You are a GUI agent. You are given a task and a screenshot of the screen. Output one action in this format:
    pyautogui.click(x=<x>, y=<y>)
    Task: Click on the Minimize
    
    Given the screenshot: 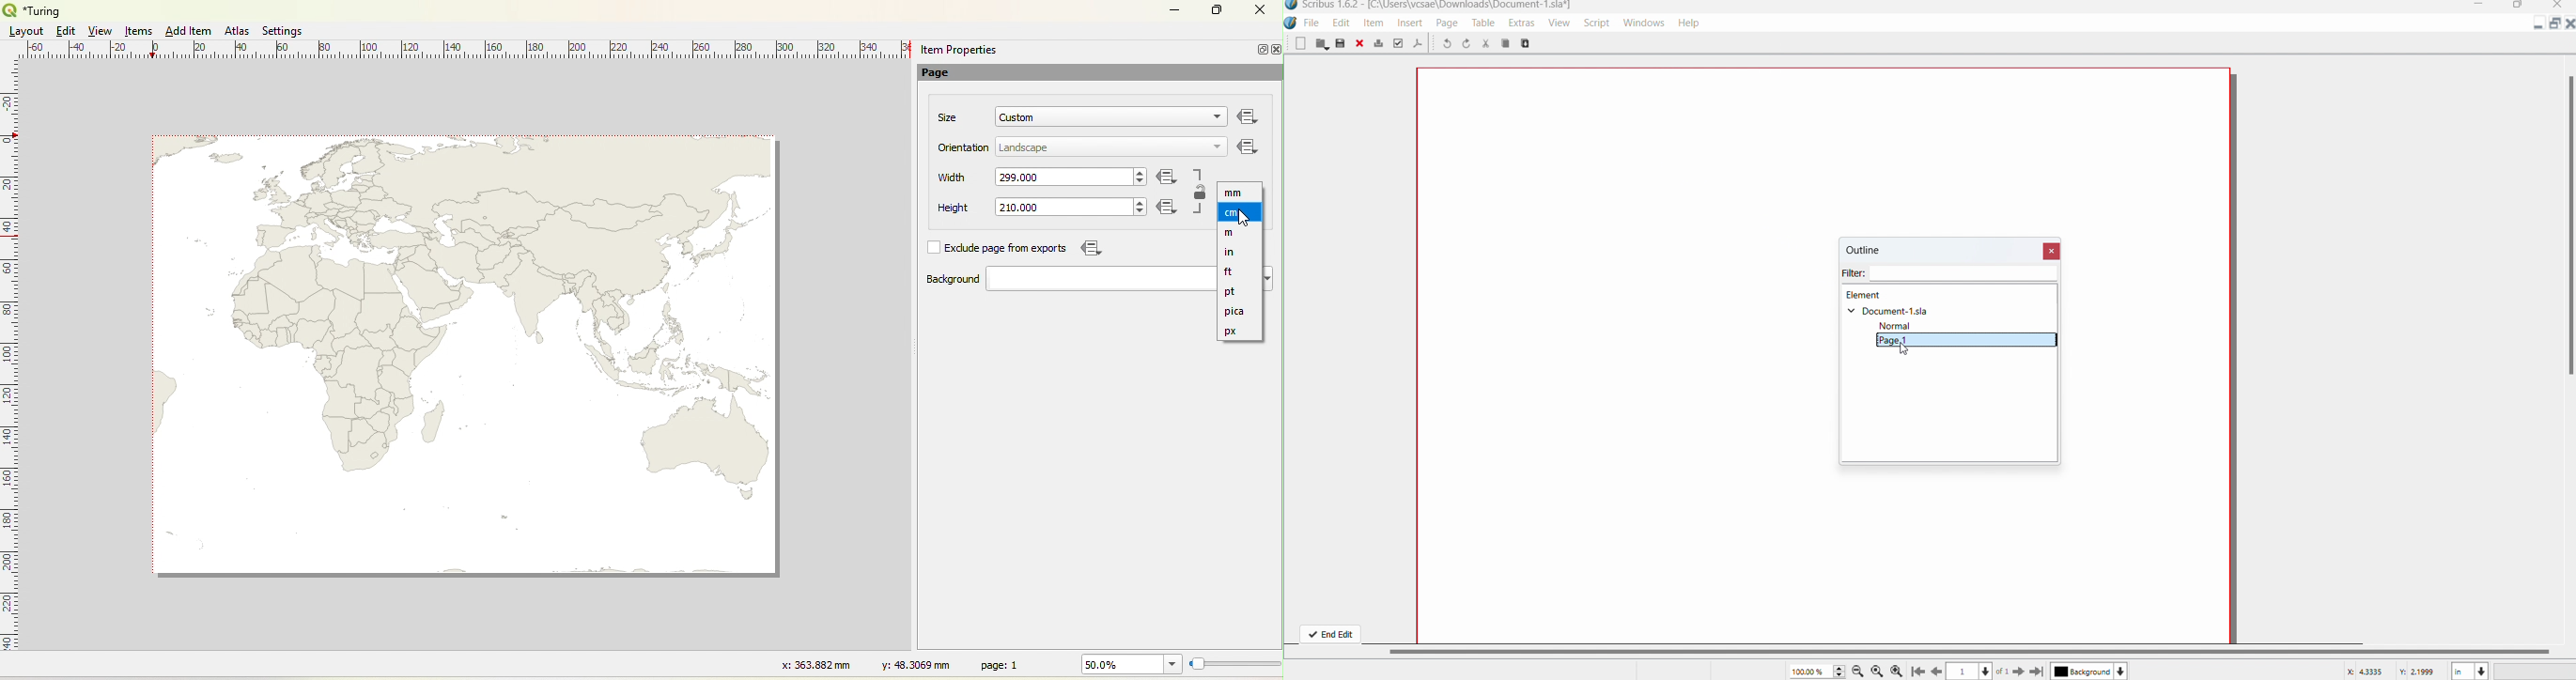 What is the action you would take?
    pyautogui.click(x=1263, y=50)
    